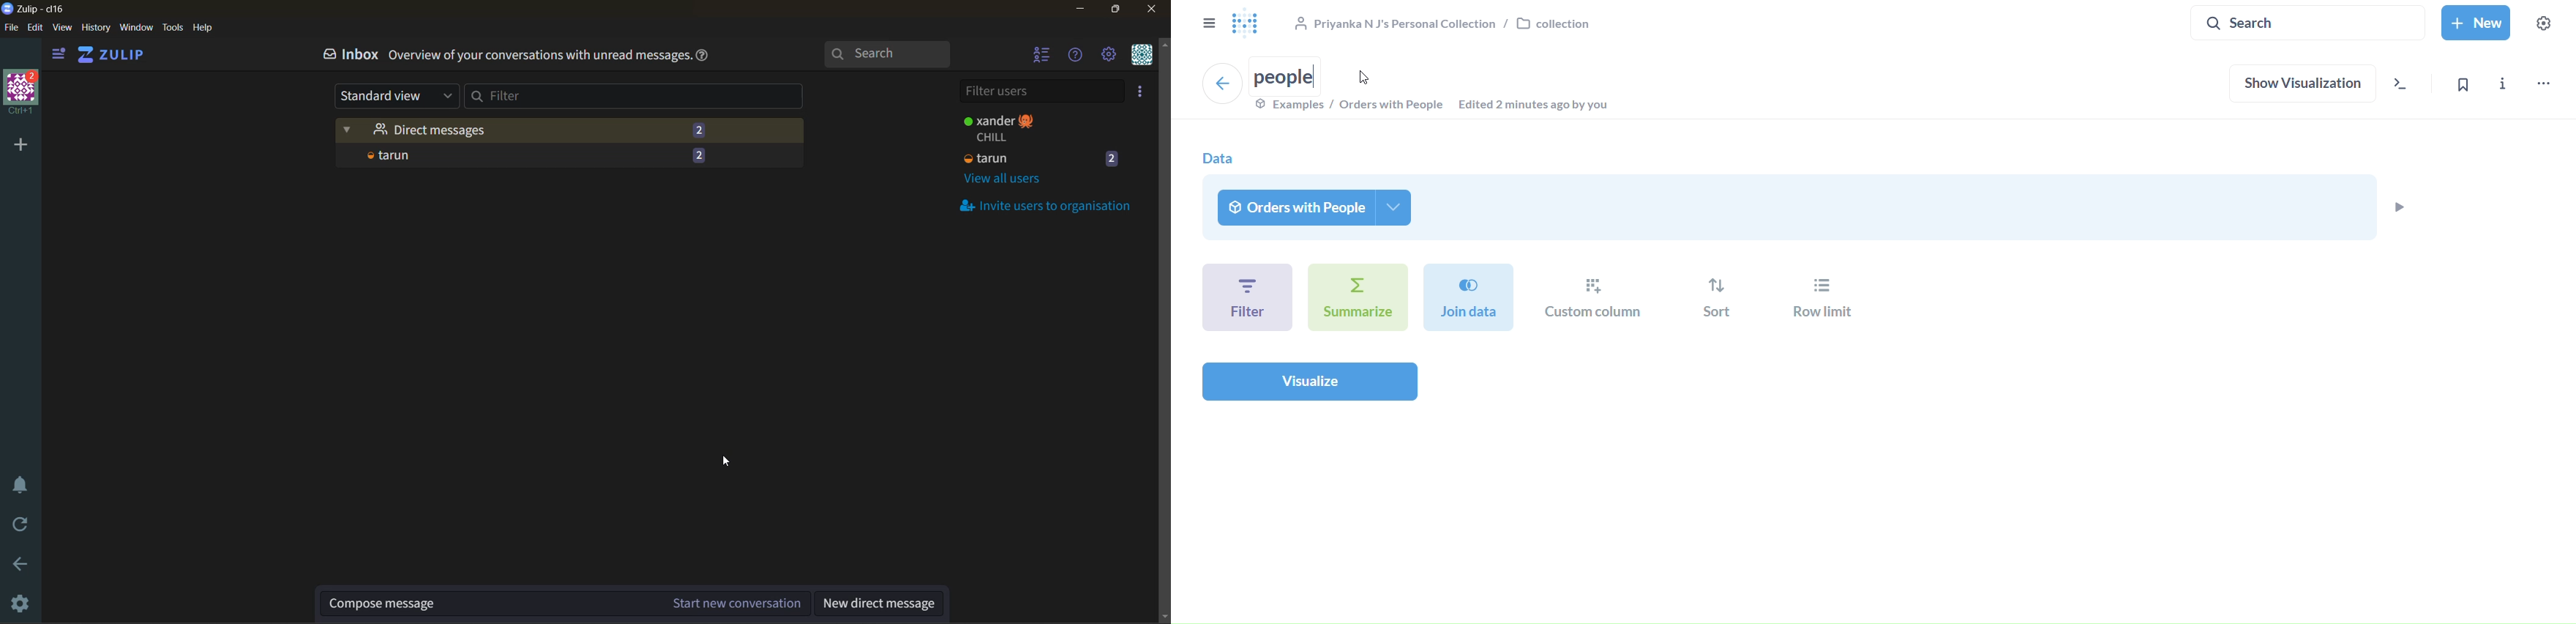 The width and height of the screenshot is (2576, 644). What do you see at coordinates (571, 126) in the screenshot?
I see `unread messages` at bounding box center [571, 126].